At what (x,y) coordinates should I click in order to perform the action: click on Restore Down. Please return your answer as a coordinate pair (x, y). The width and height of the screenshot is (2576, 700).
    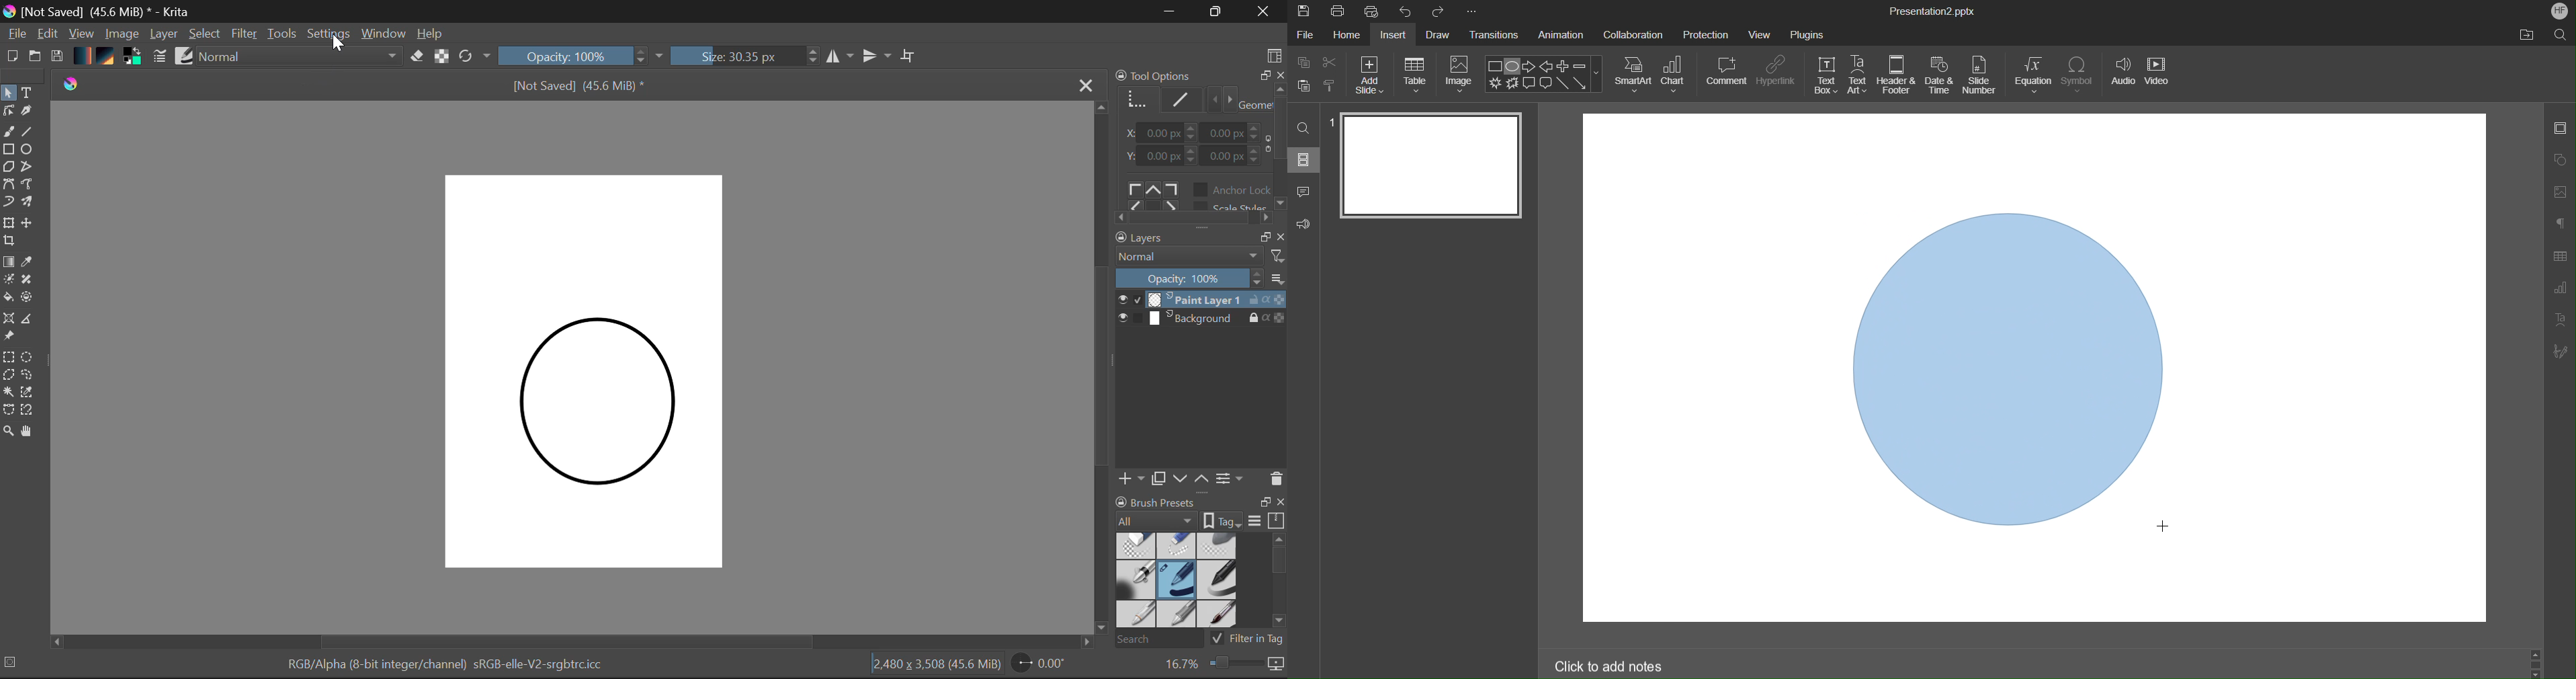
    Looking at the image, I should click on (1170, 12).